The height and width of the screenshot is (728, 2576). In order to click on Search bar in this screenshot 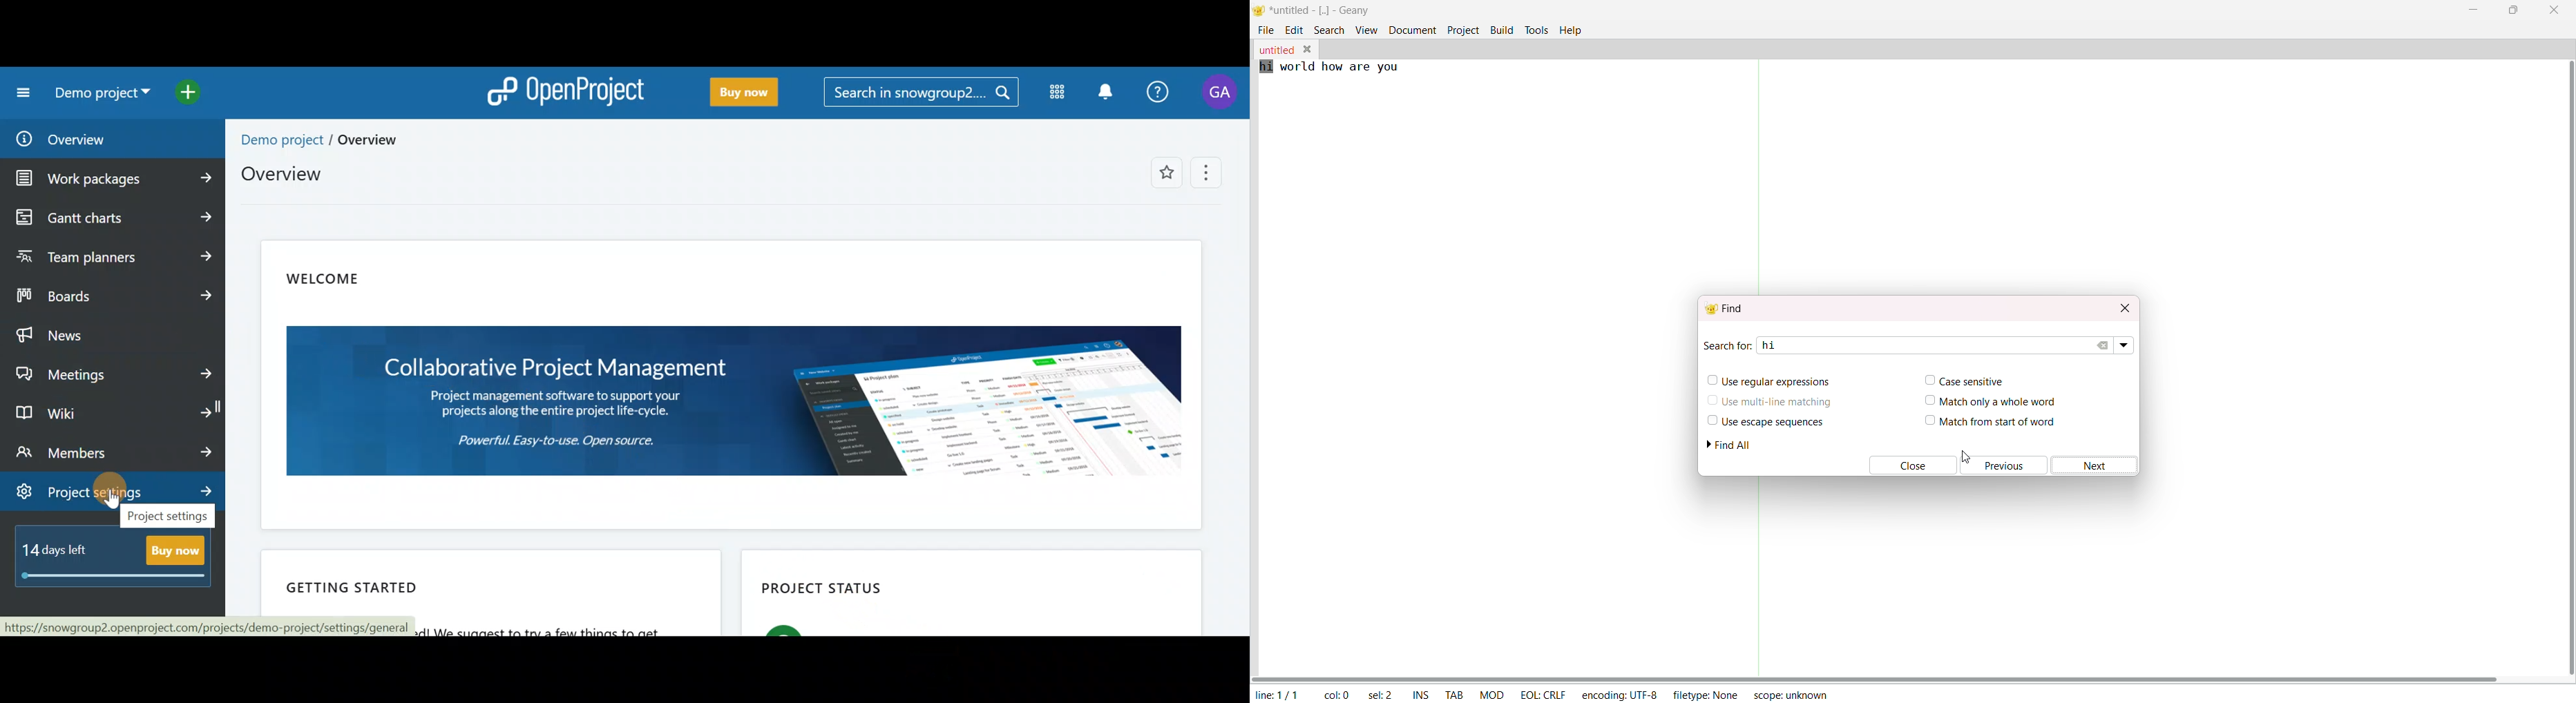, I will do `click(921, 92)`.